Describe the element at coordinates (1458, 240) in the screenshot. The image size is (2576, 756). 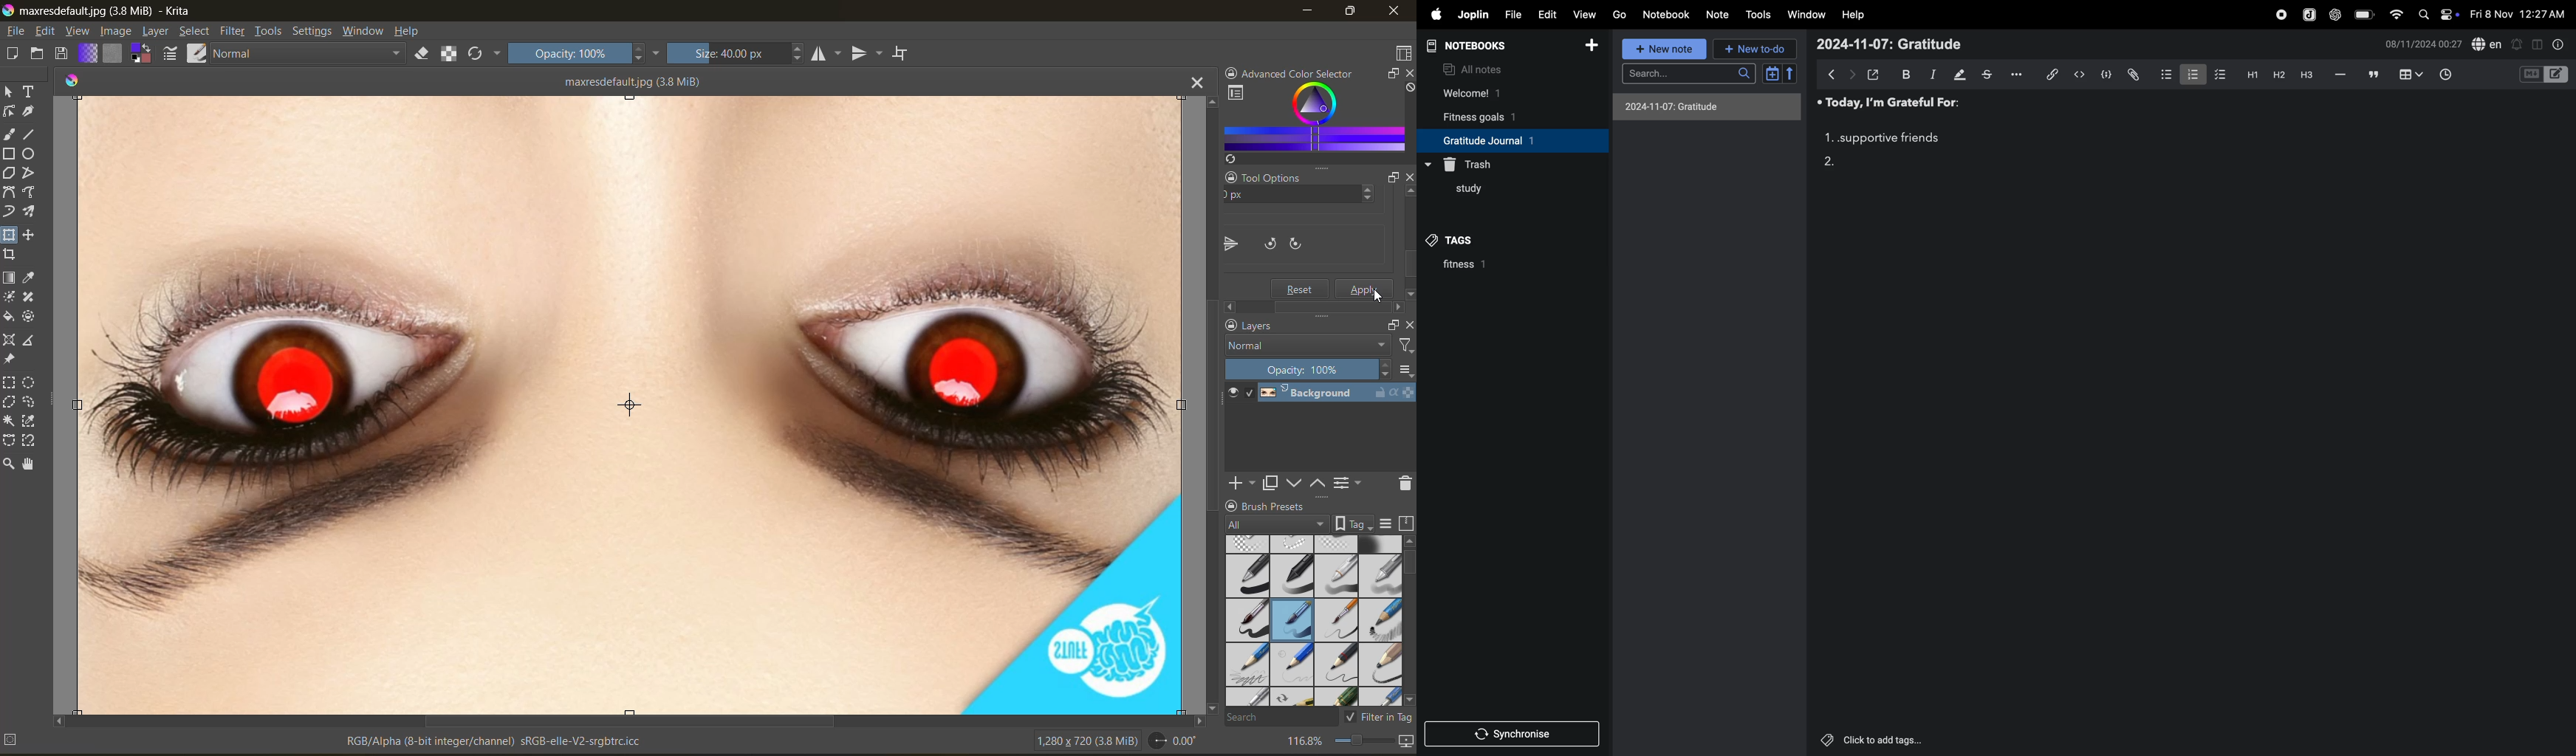
I see `tags fitness` at that location.